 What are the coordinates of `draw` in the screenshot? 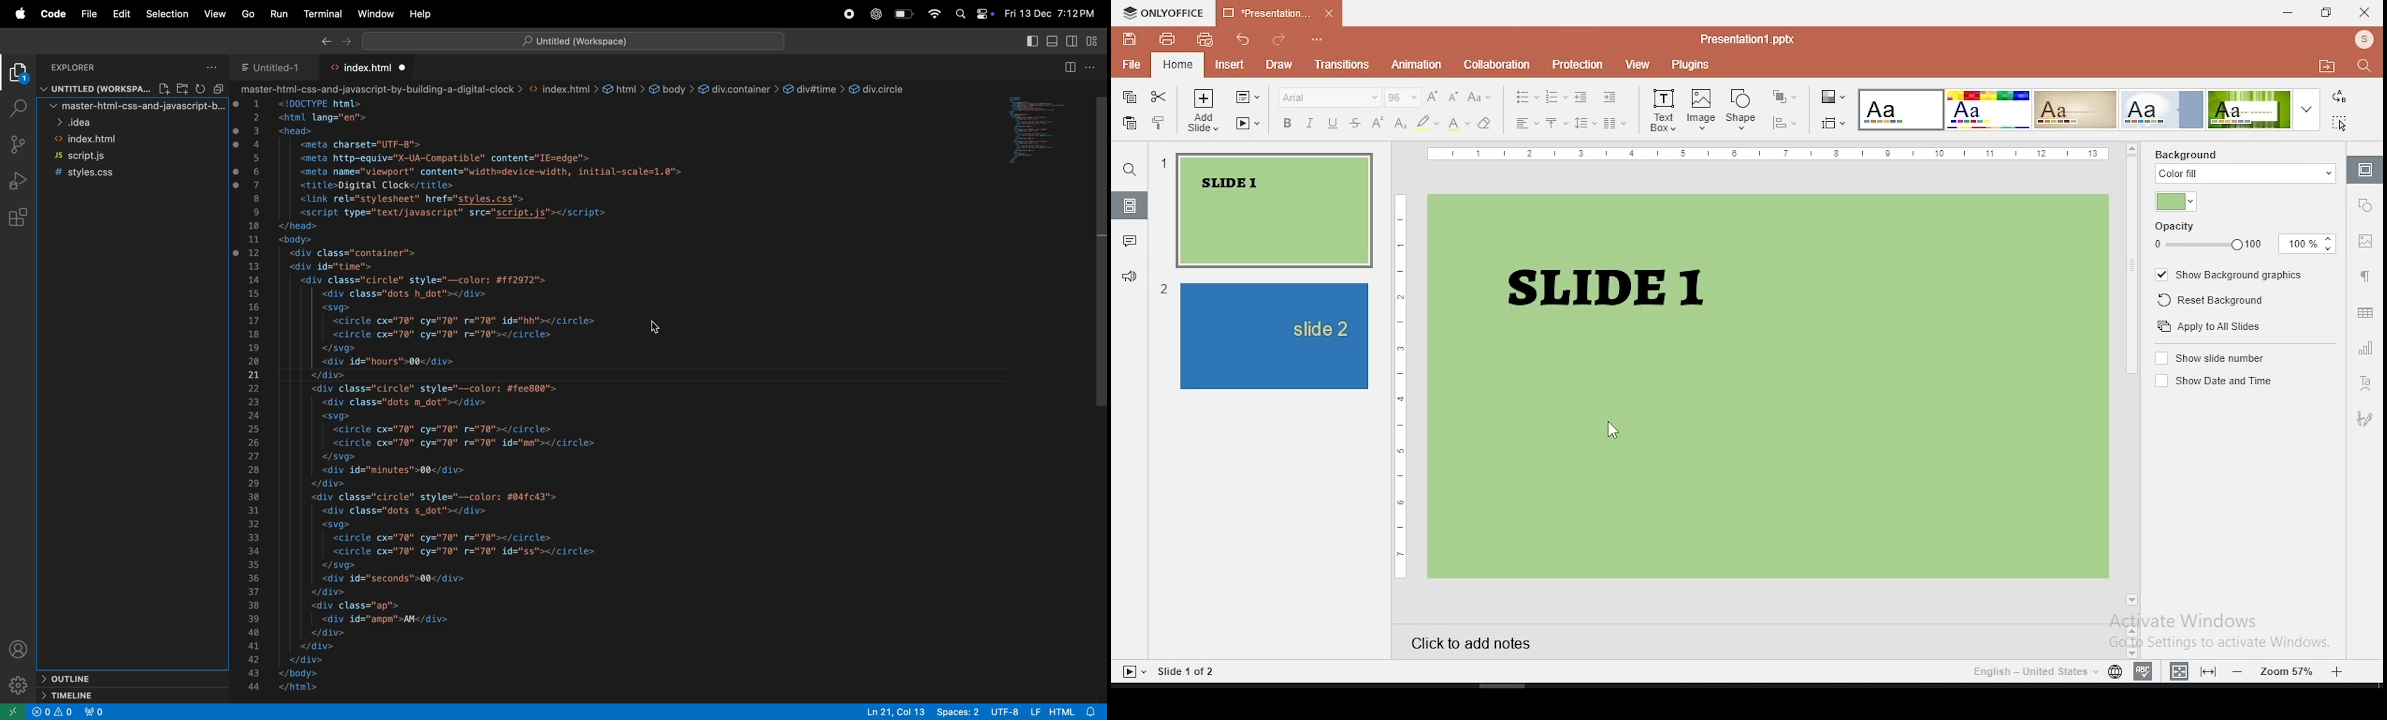 It's located at (1279, 63).